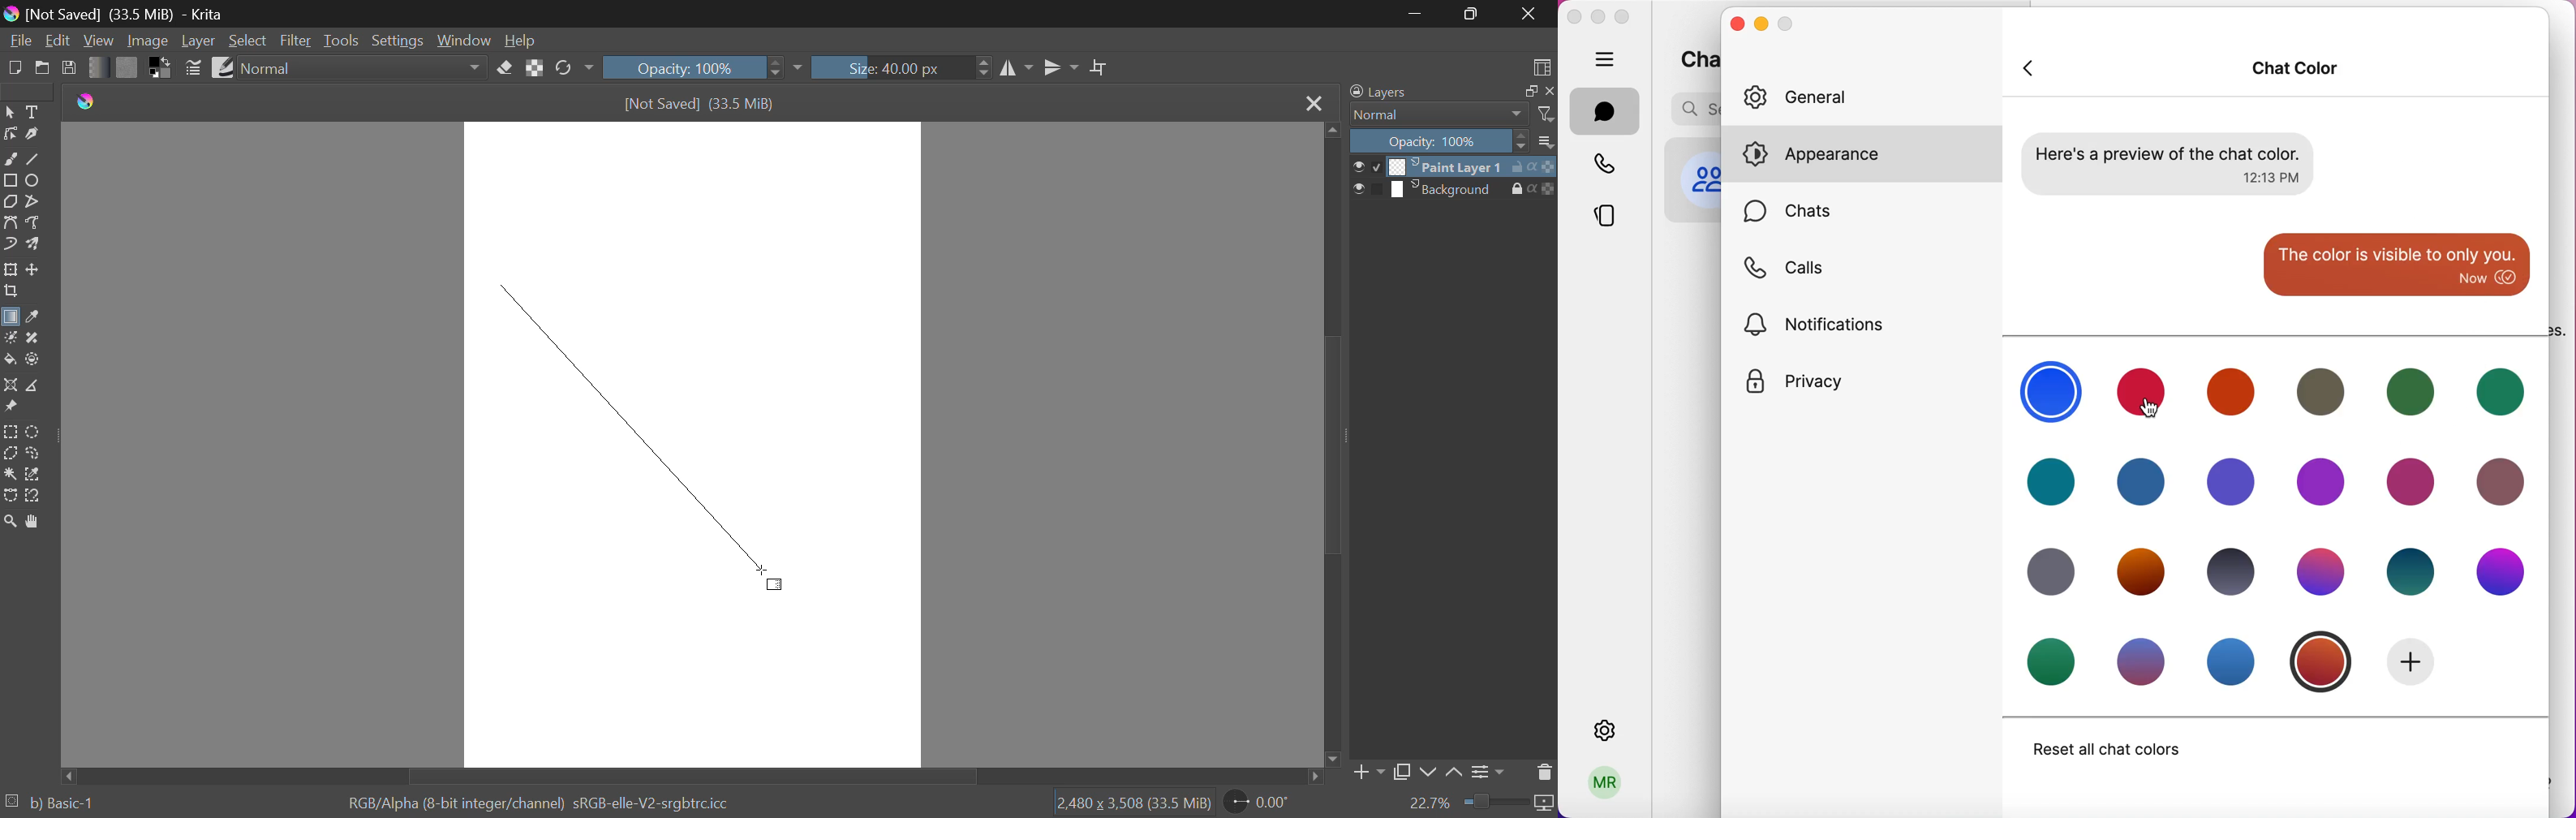  Describe the element at coordinates (1417, 13) in the screenshot. I see `Restore Down` at that location.